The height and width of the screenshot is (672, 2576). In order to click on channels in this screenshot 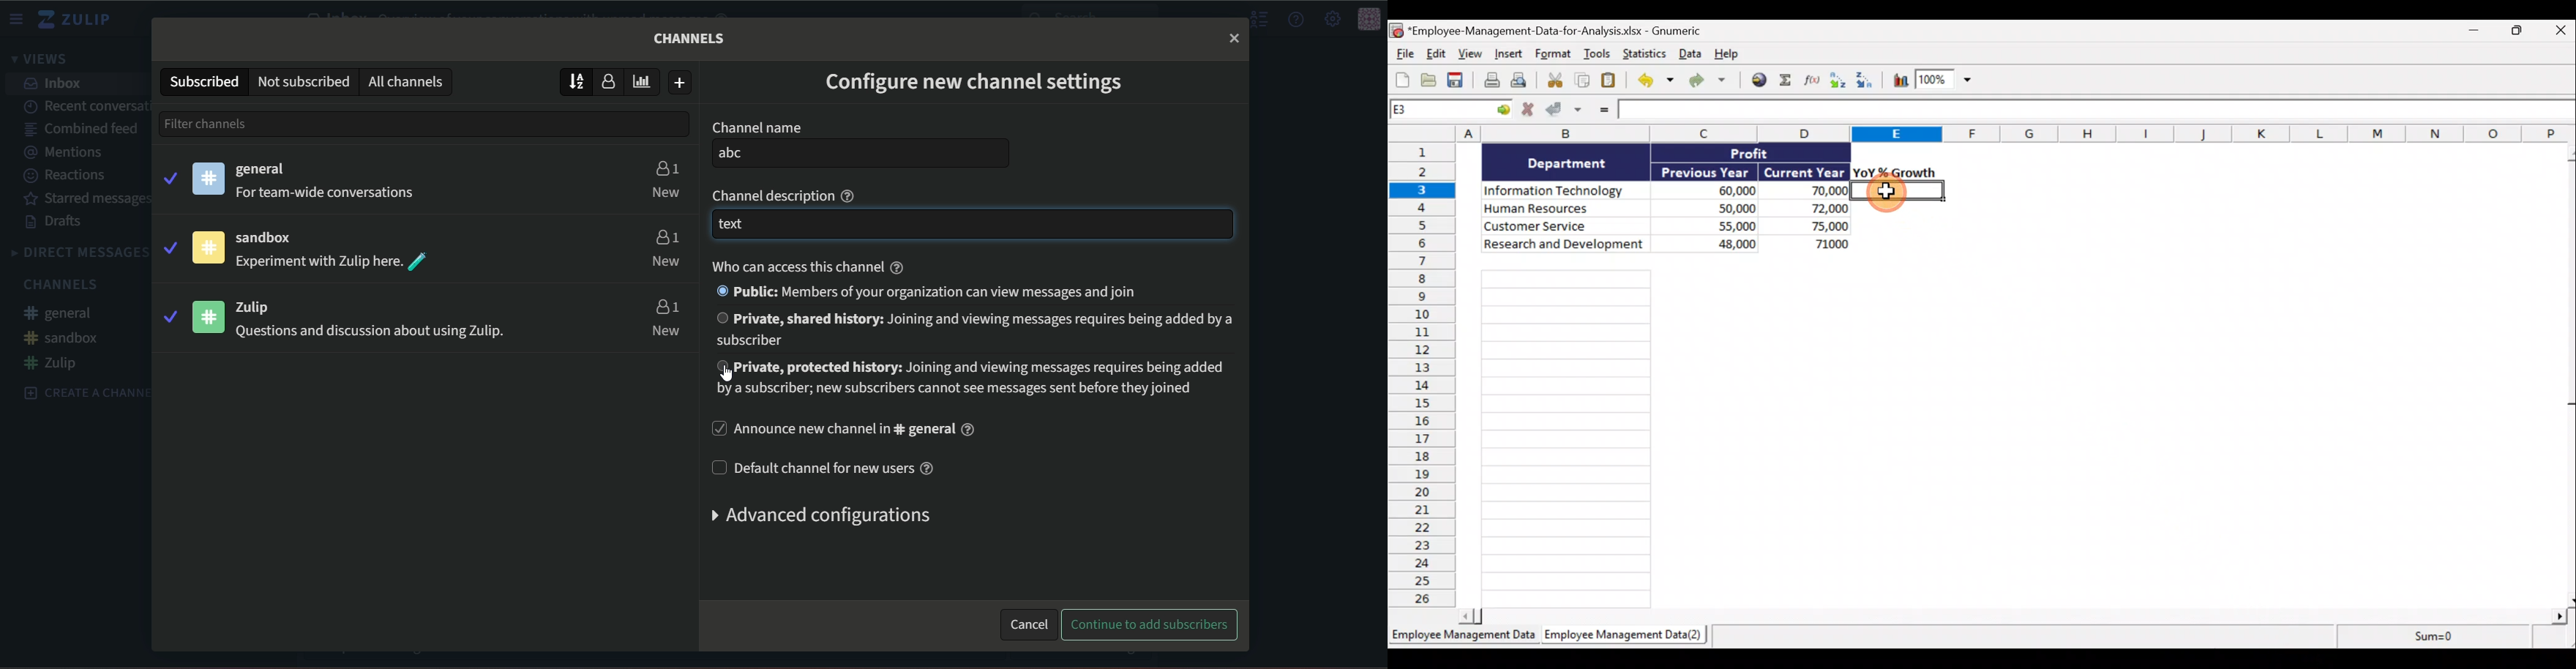, I will do `click(64, 284)`.